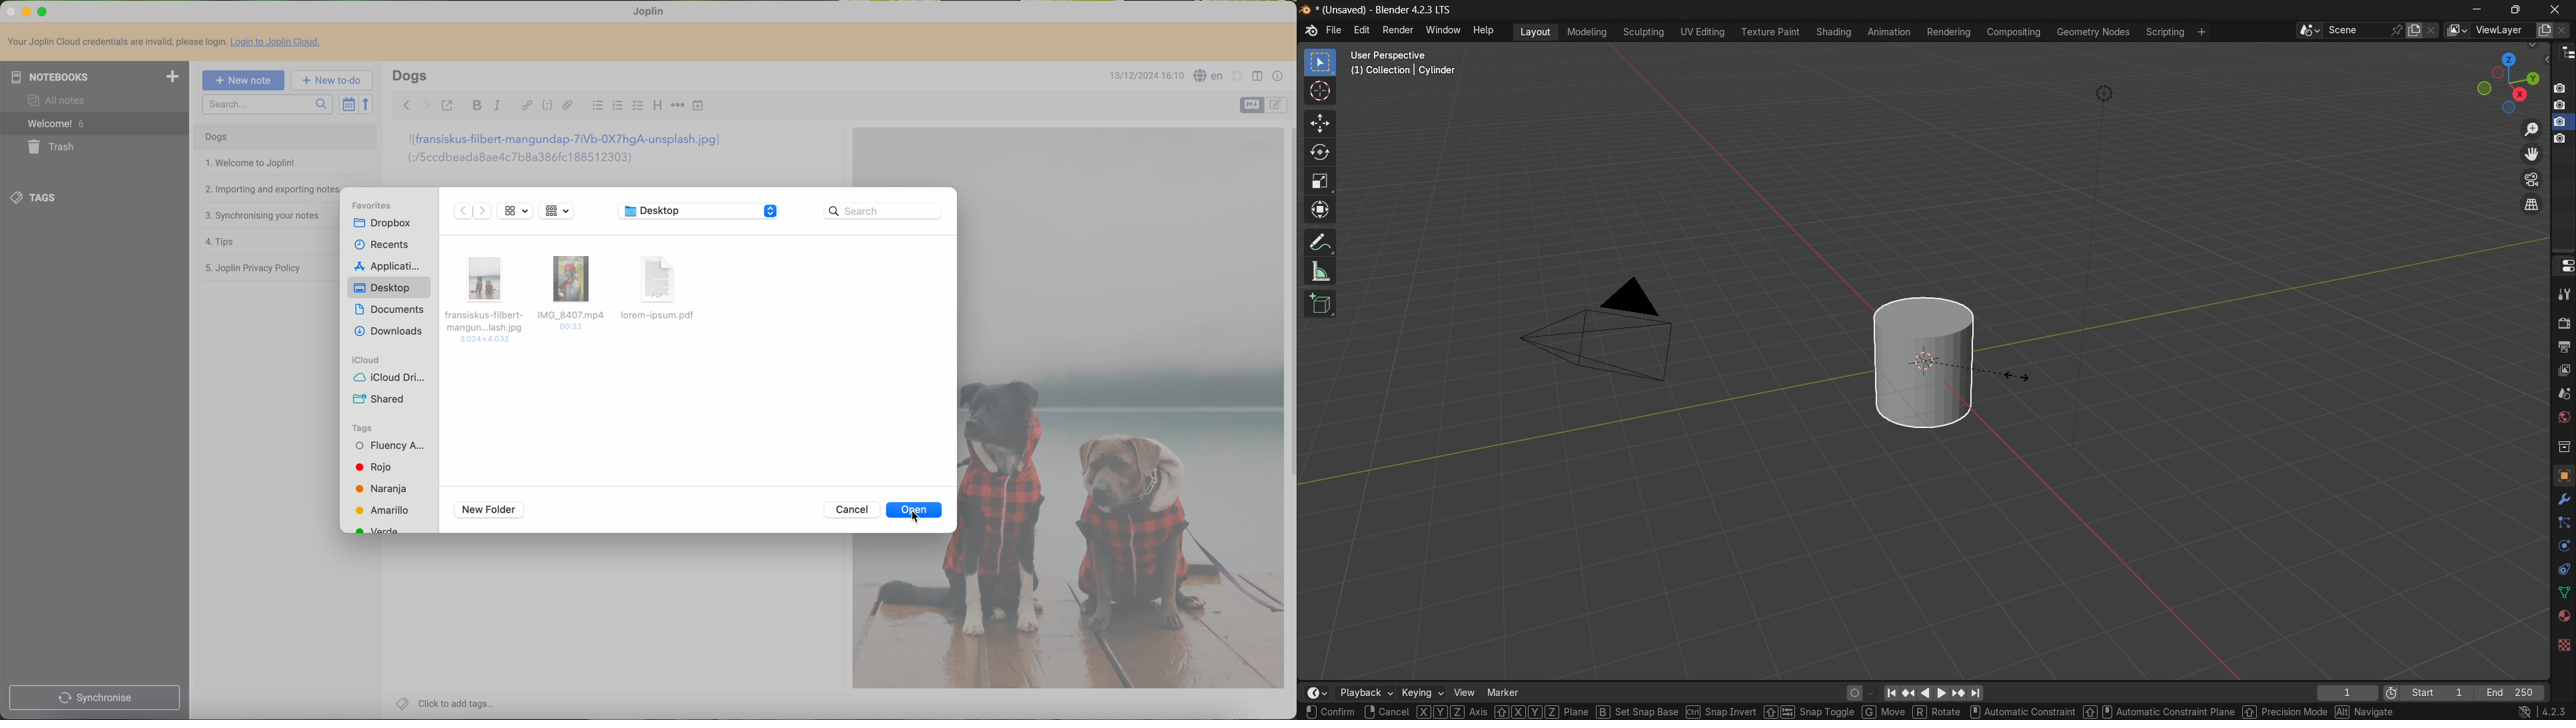 Image resolution: width=2576 pixels, height=728 pixels. I want to click on italic, so click(497, 107).